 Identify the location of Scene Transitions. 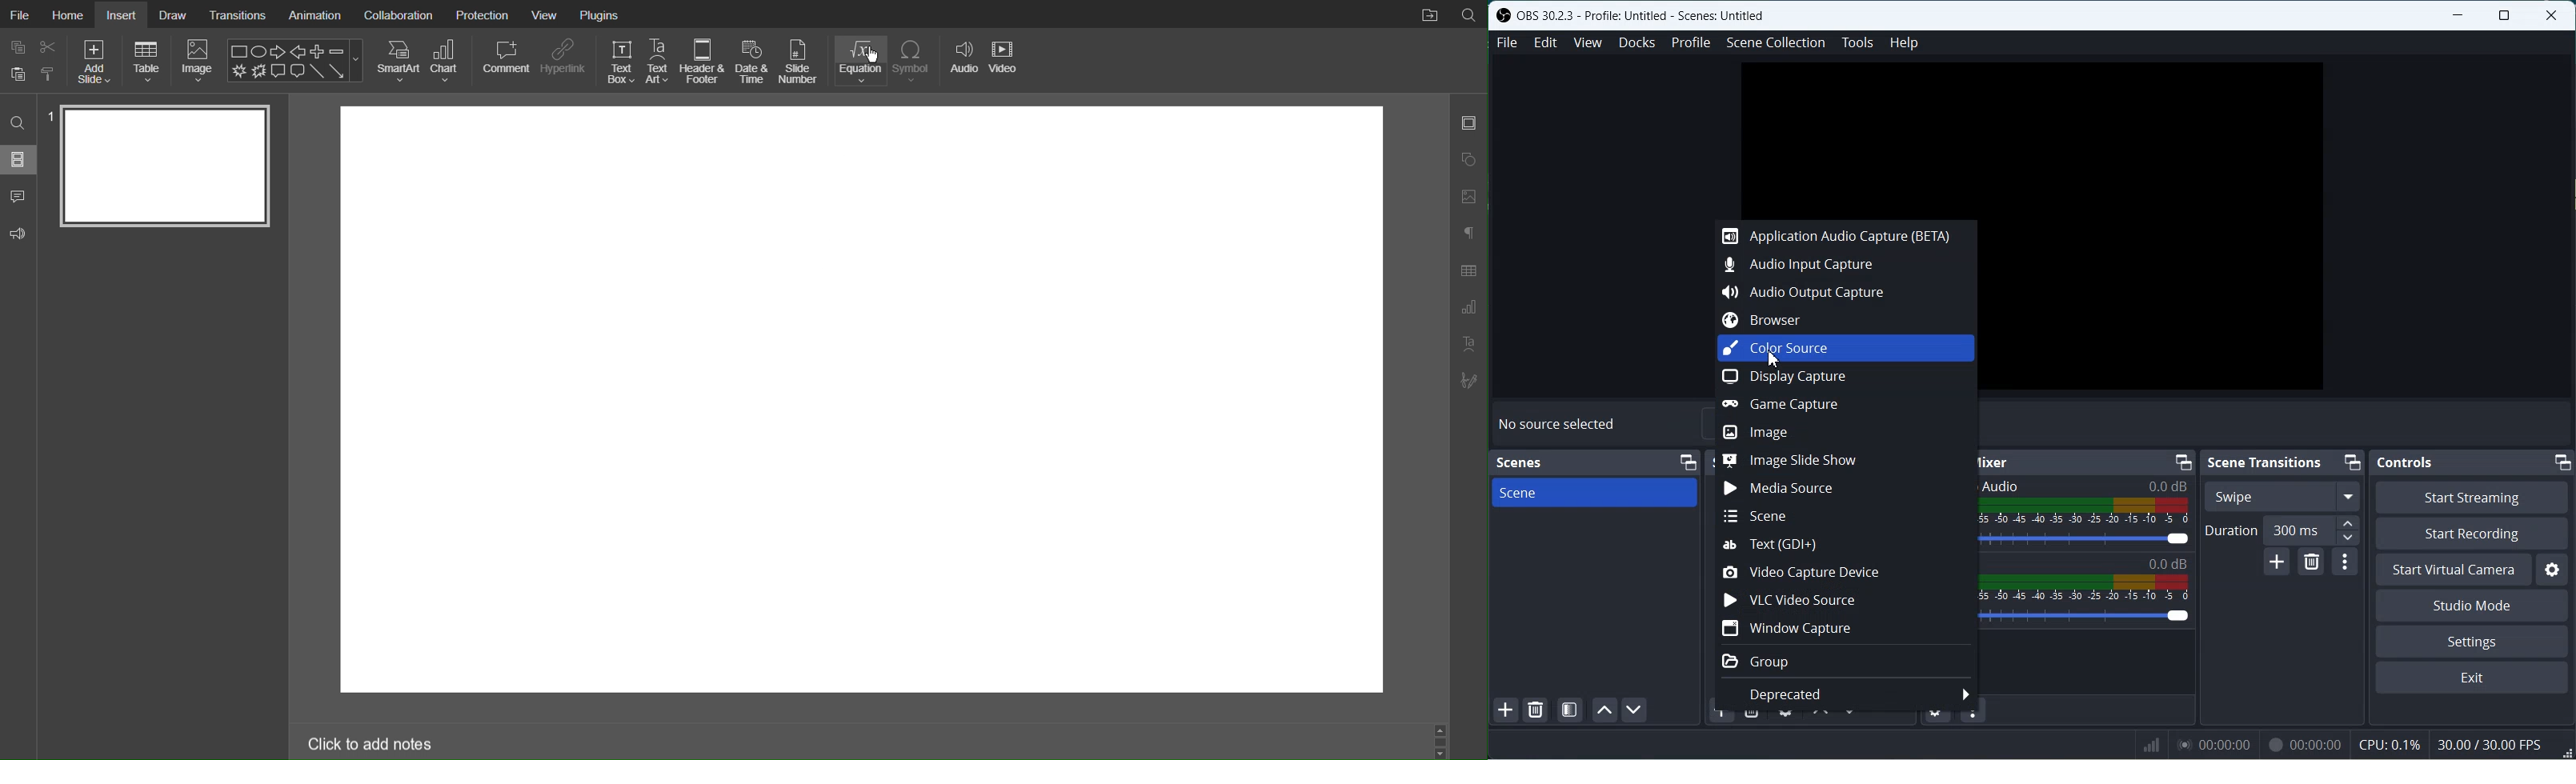
(2267, 462).